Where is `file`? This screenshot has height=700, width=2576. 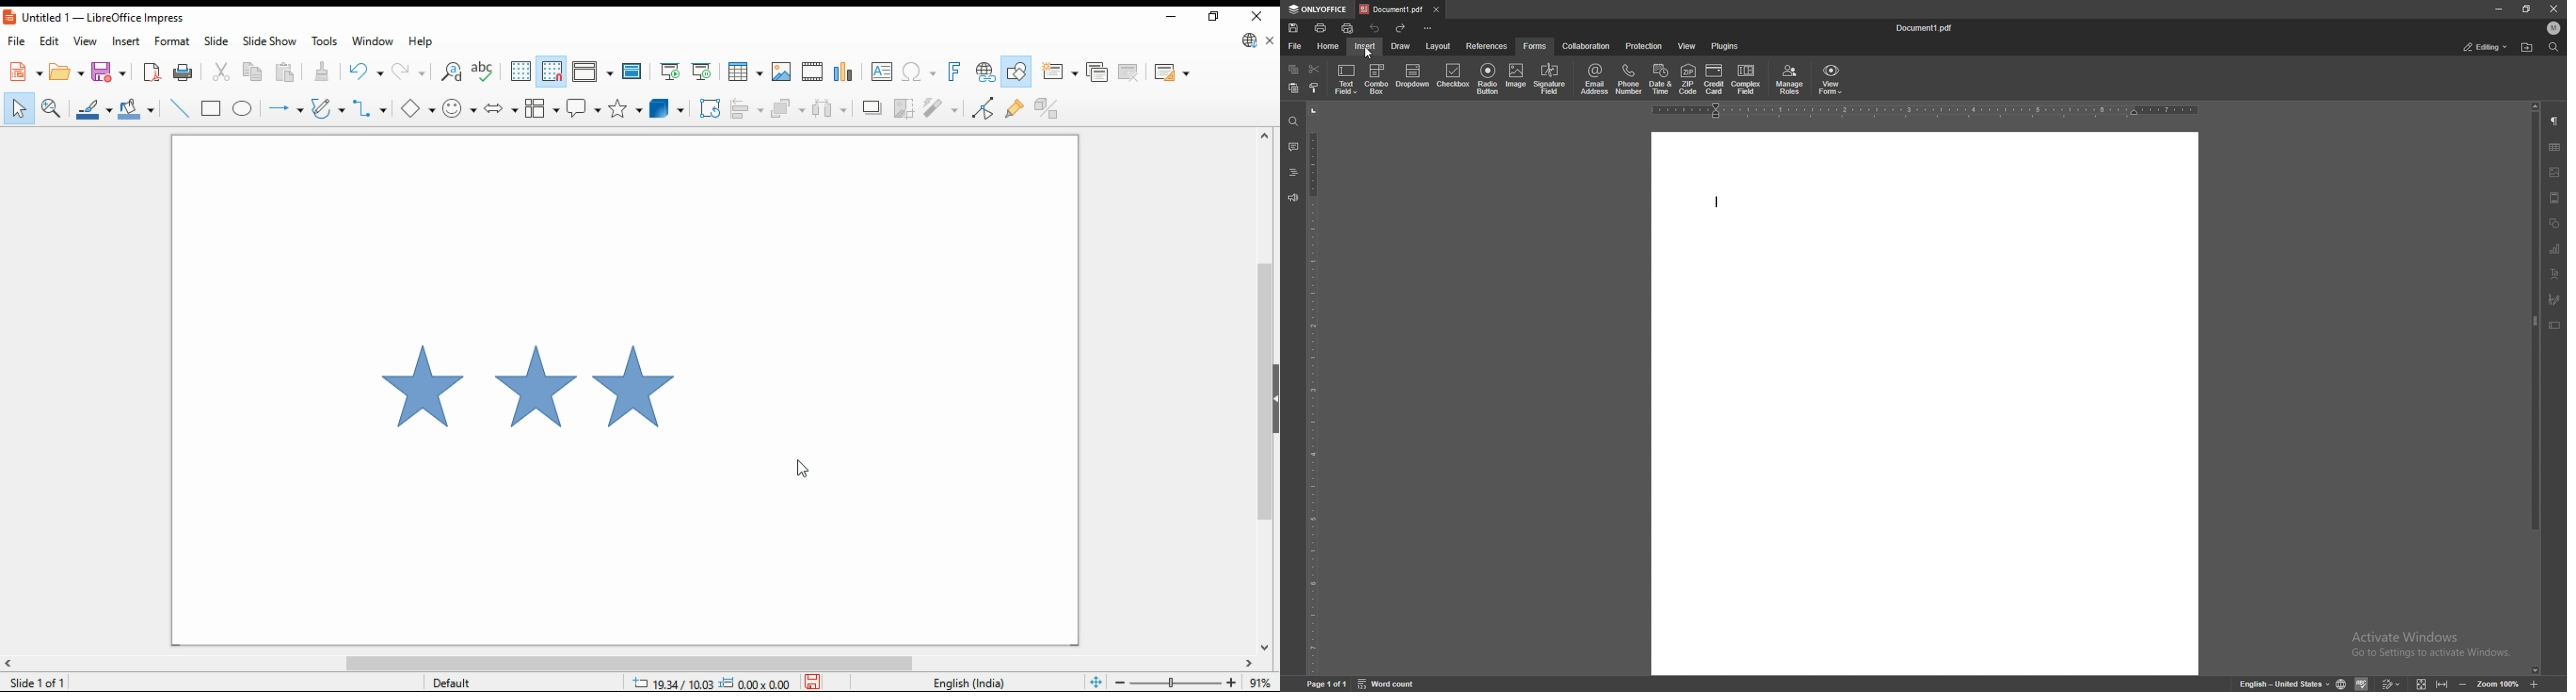 file is located at coordinates (1293, 46).